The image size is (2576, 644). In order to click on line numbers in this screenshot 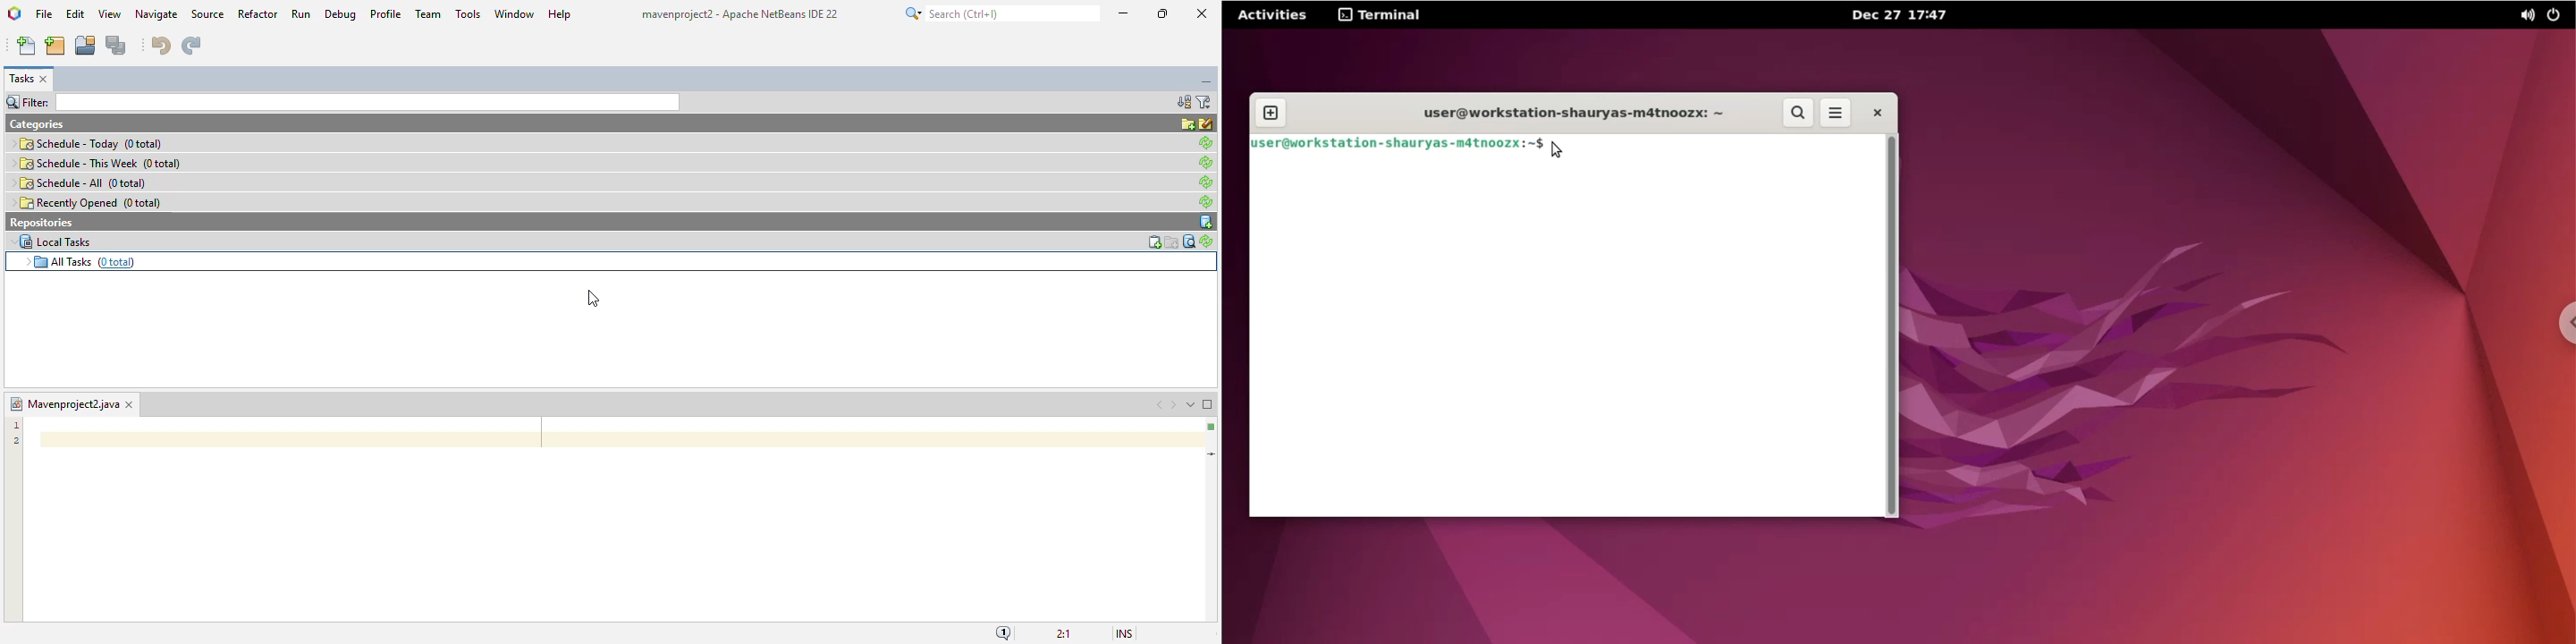, I will do `click(15, 434)`.